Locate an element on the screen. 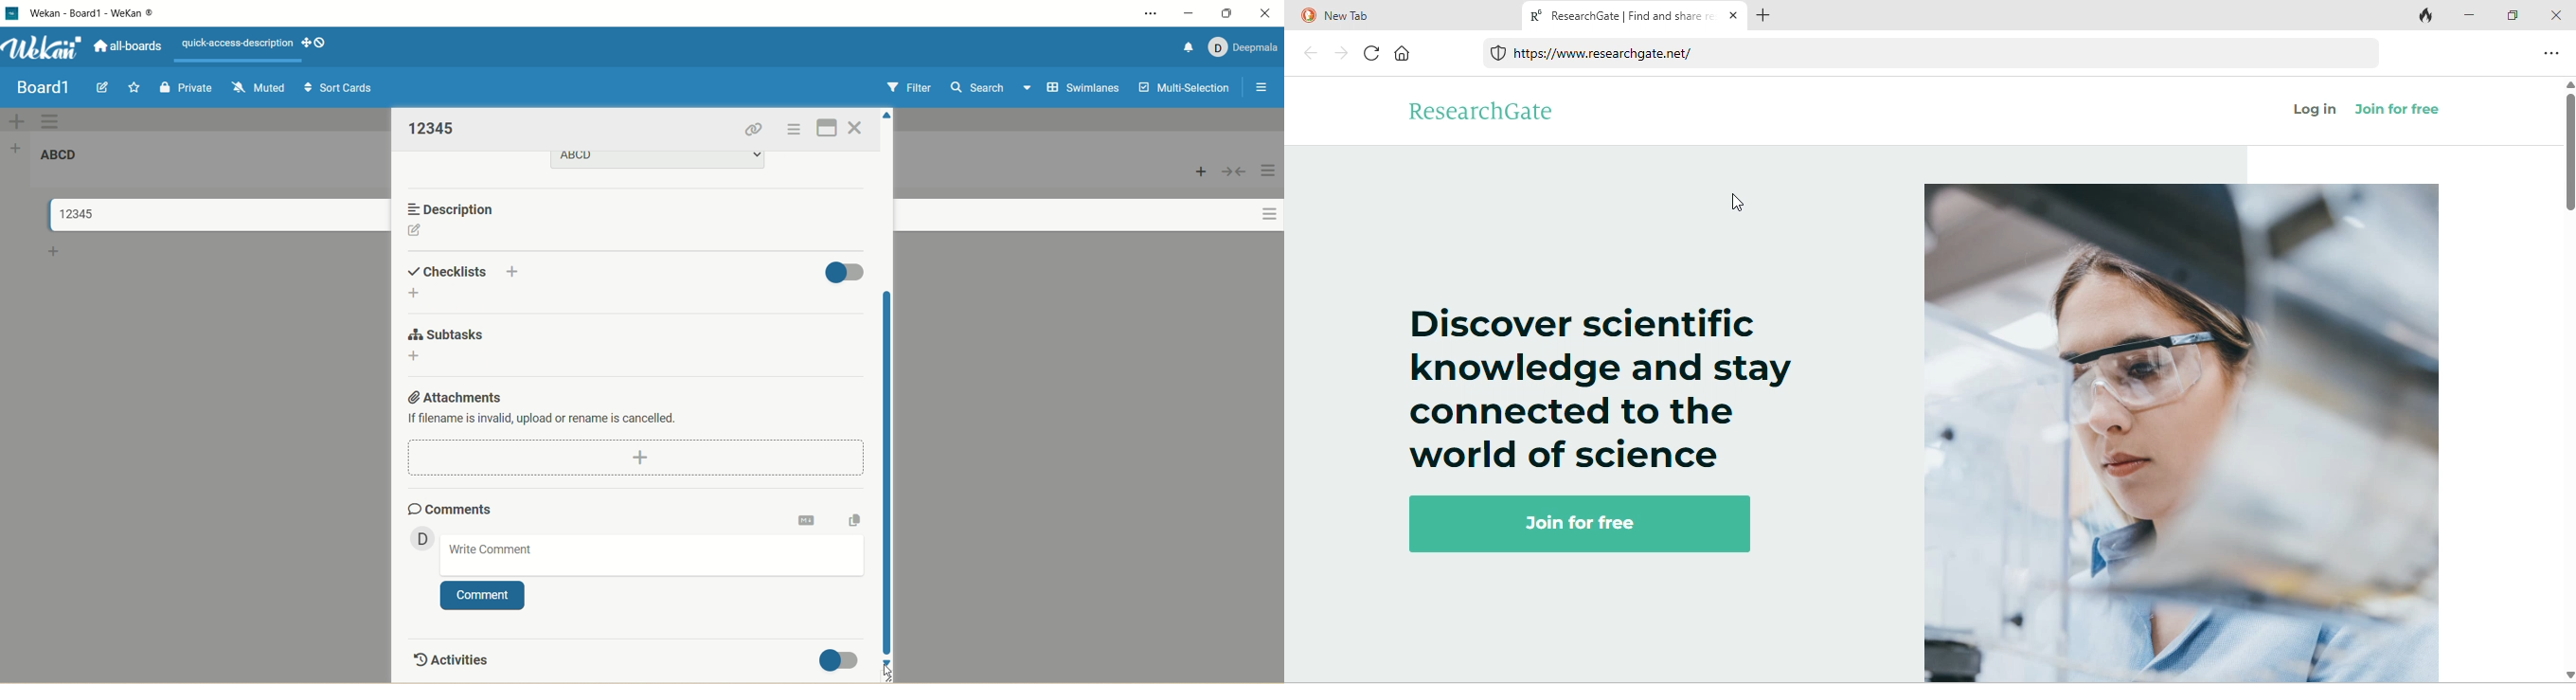 The height and width of the screenshot is (700, 2576). favorite is located at coordinates (131, 90).